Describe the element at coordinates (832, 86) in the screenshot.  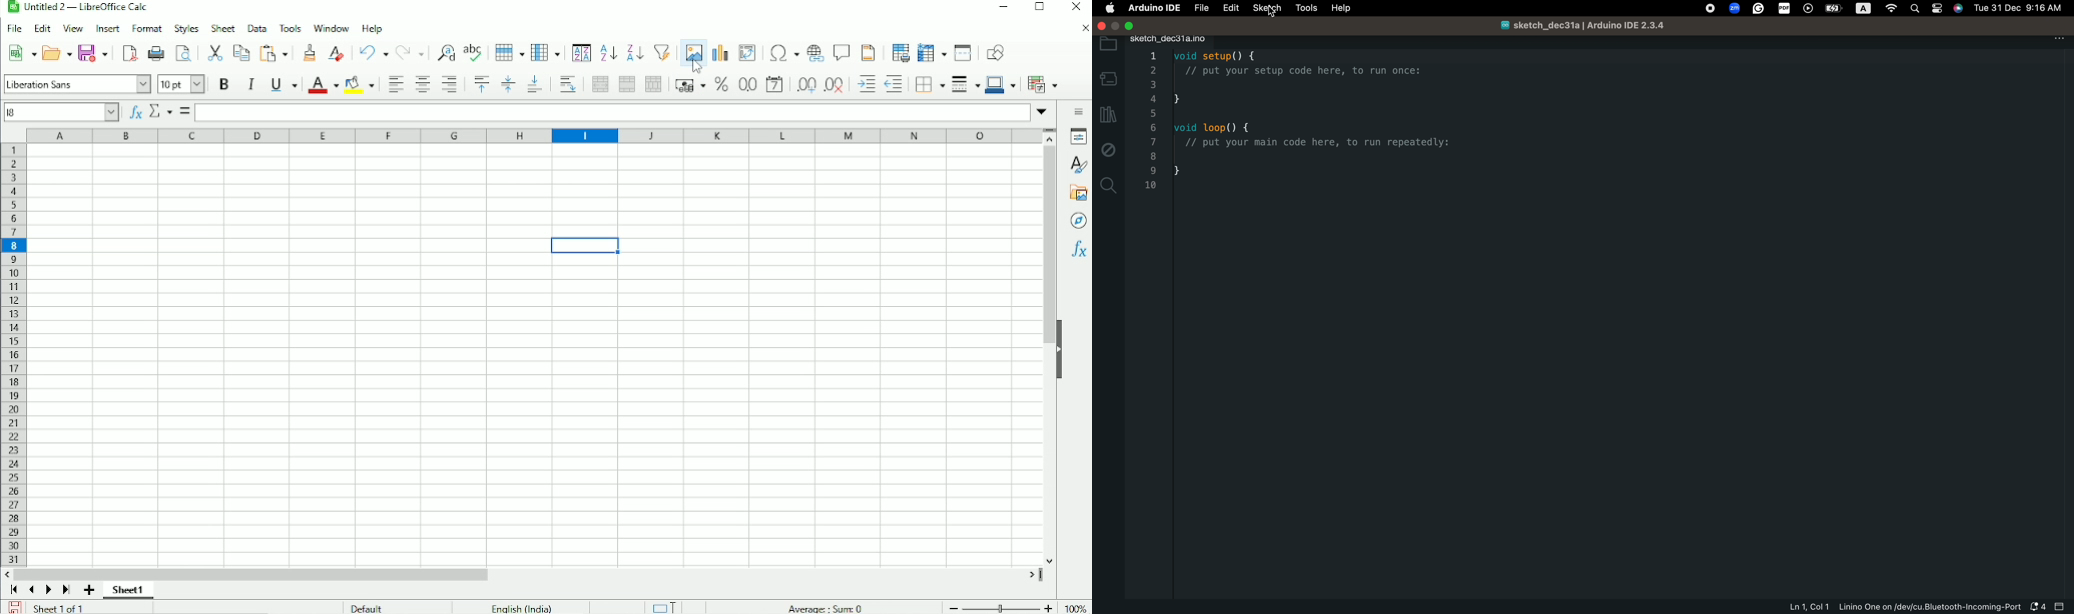
I see `Delete decimal place` at that location.